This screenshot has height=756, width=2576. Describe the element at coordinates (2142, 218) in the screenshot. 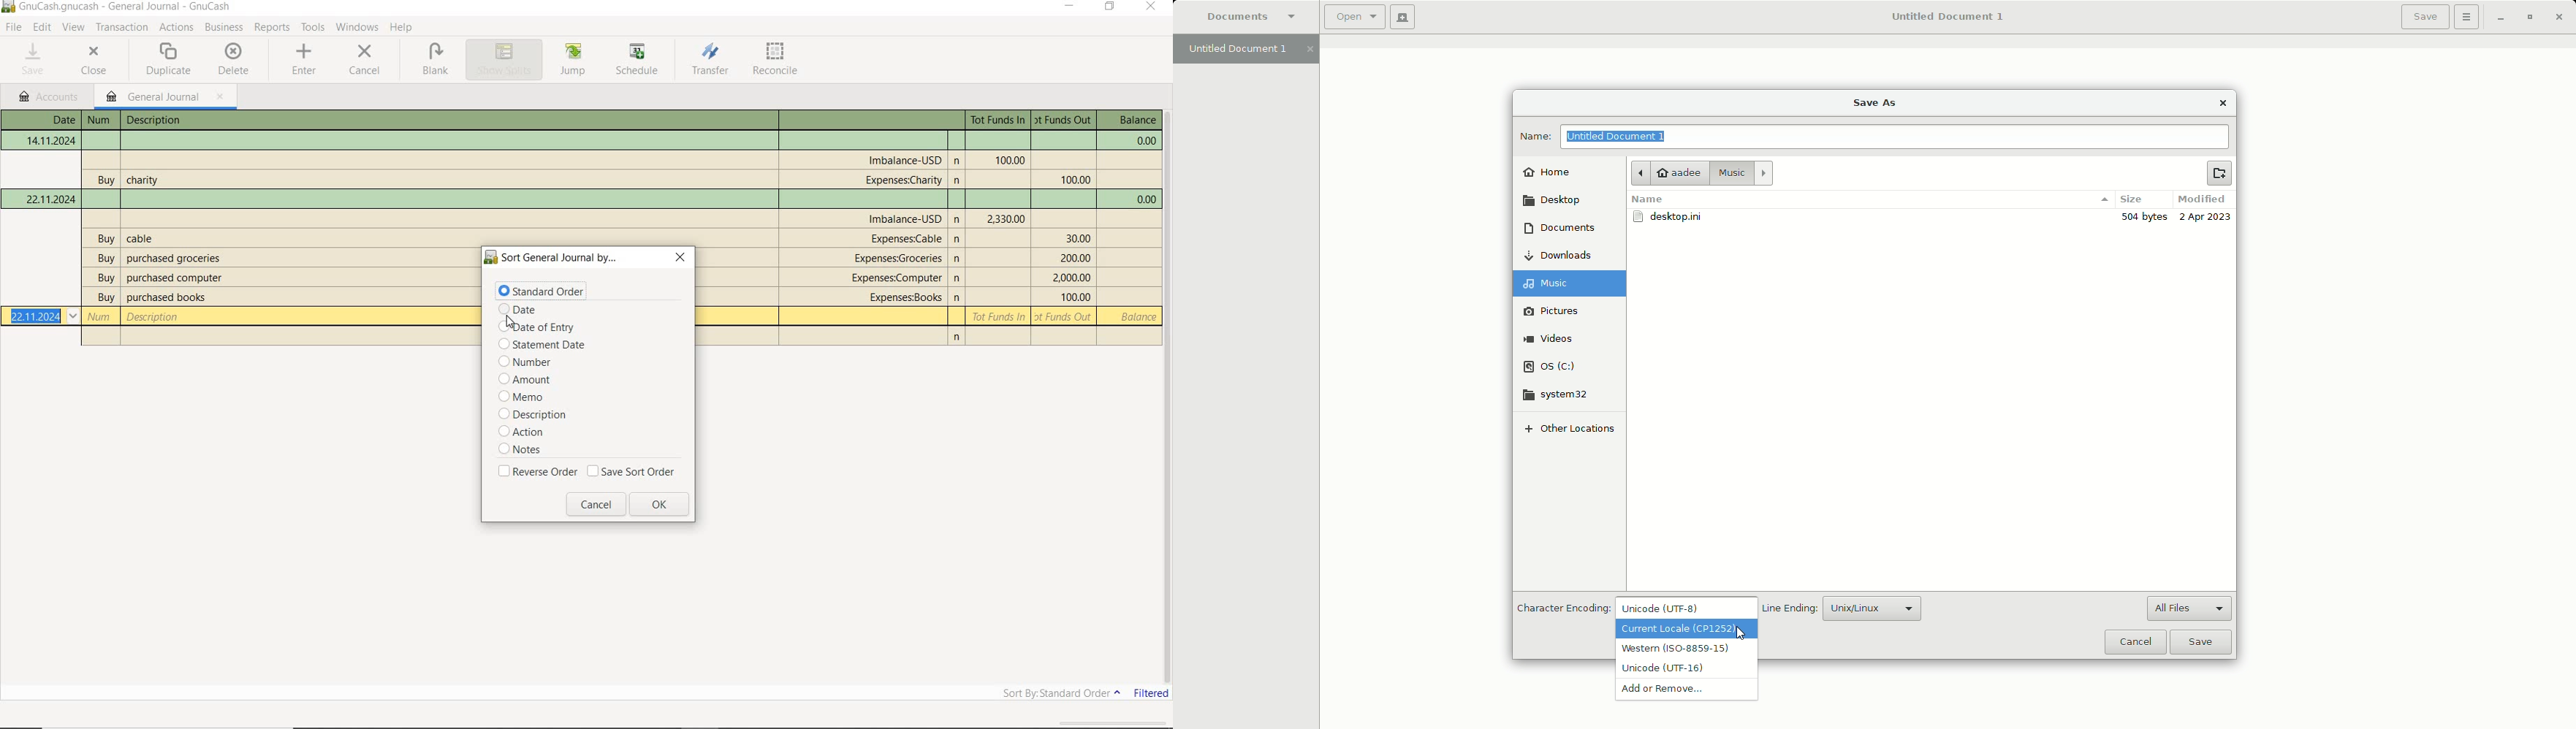

I see `300 bytes` at that location.